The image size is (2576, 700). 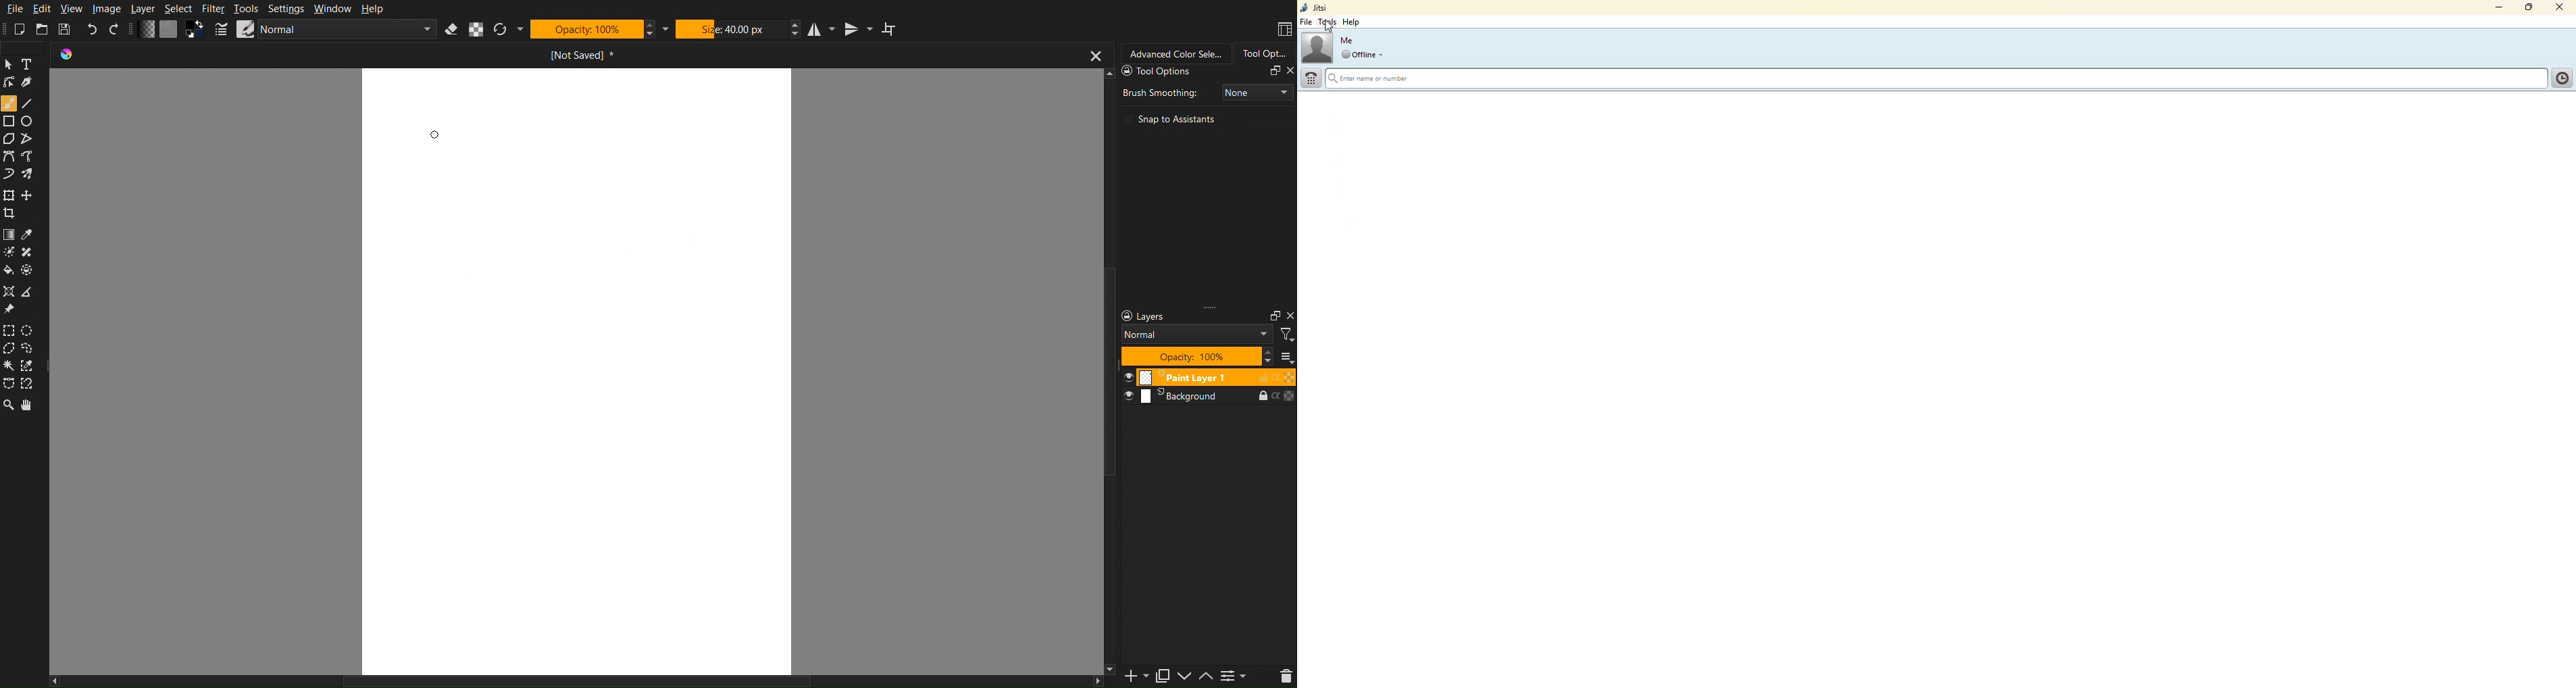 I want to click on Workspace, so click(x=1284, y=29).